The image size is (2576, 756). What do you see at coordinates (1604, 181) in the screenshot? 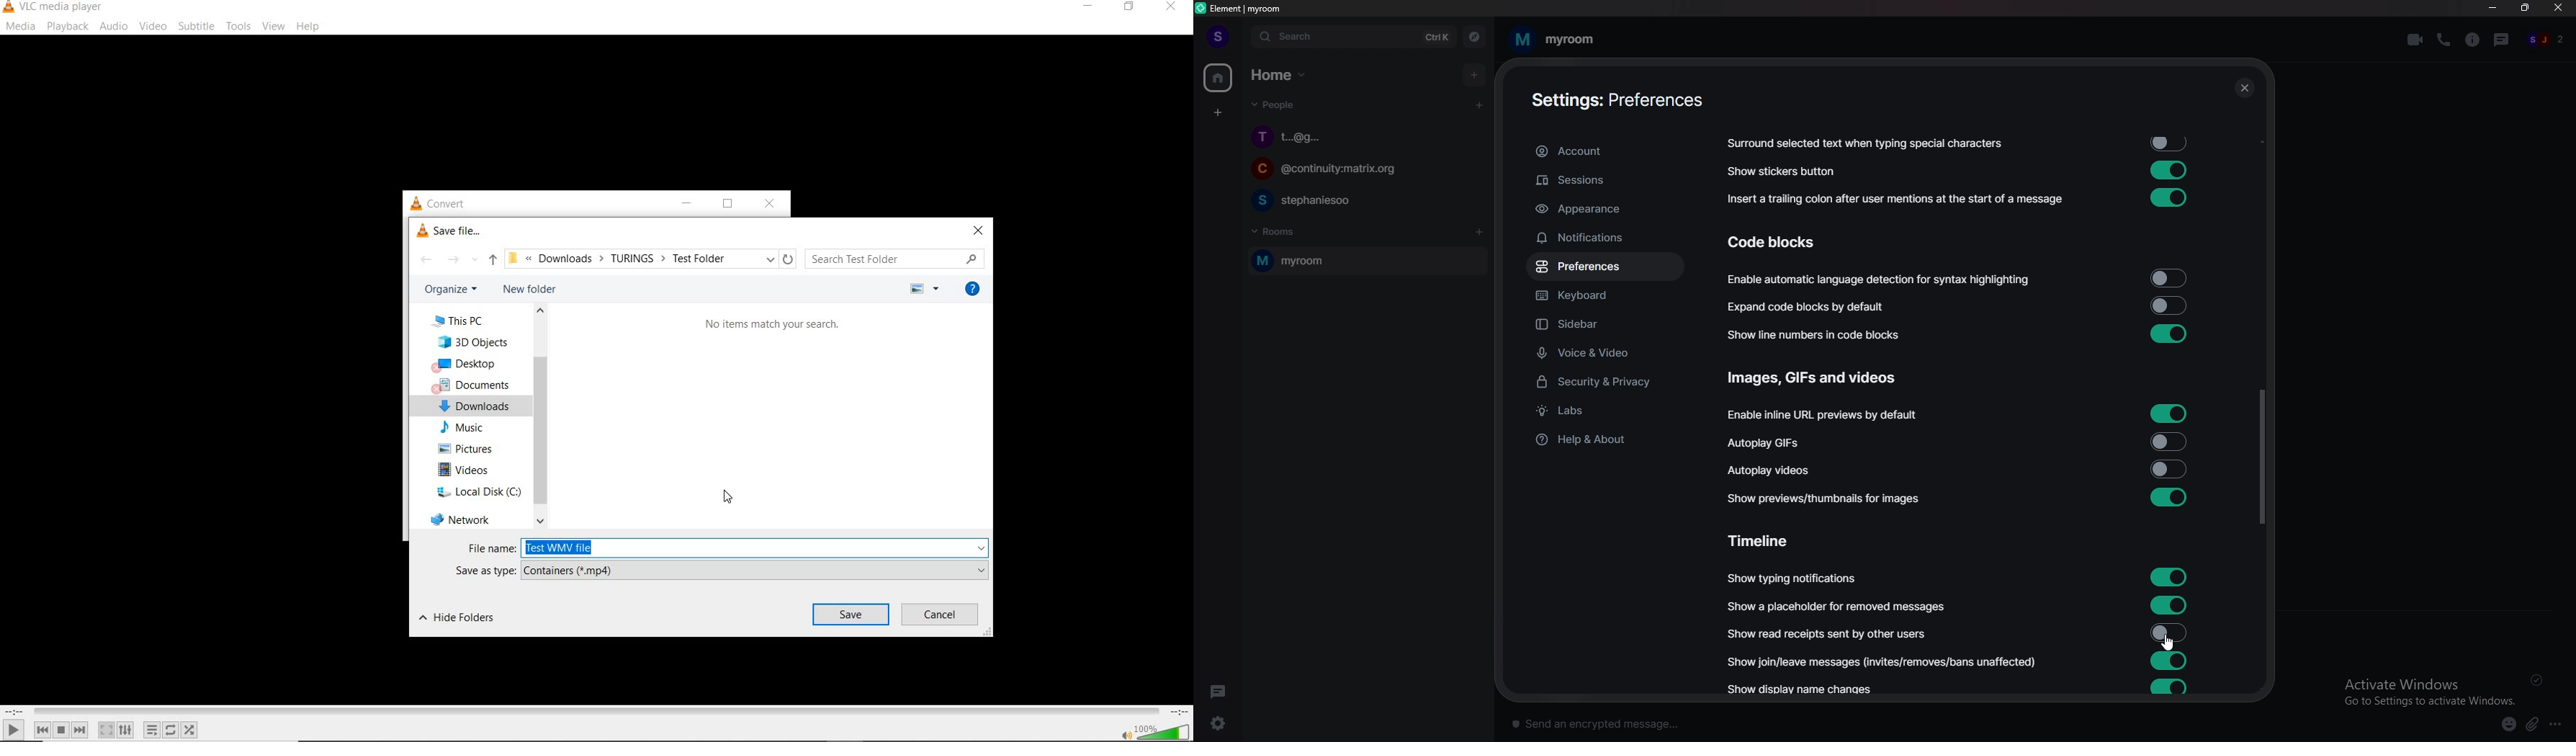
I see `sessions` at bounding box center [1604, 181].